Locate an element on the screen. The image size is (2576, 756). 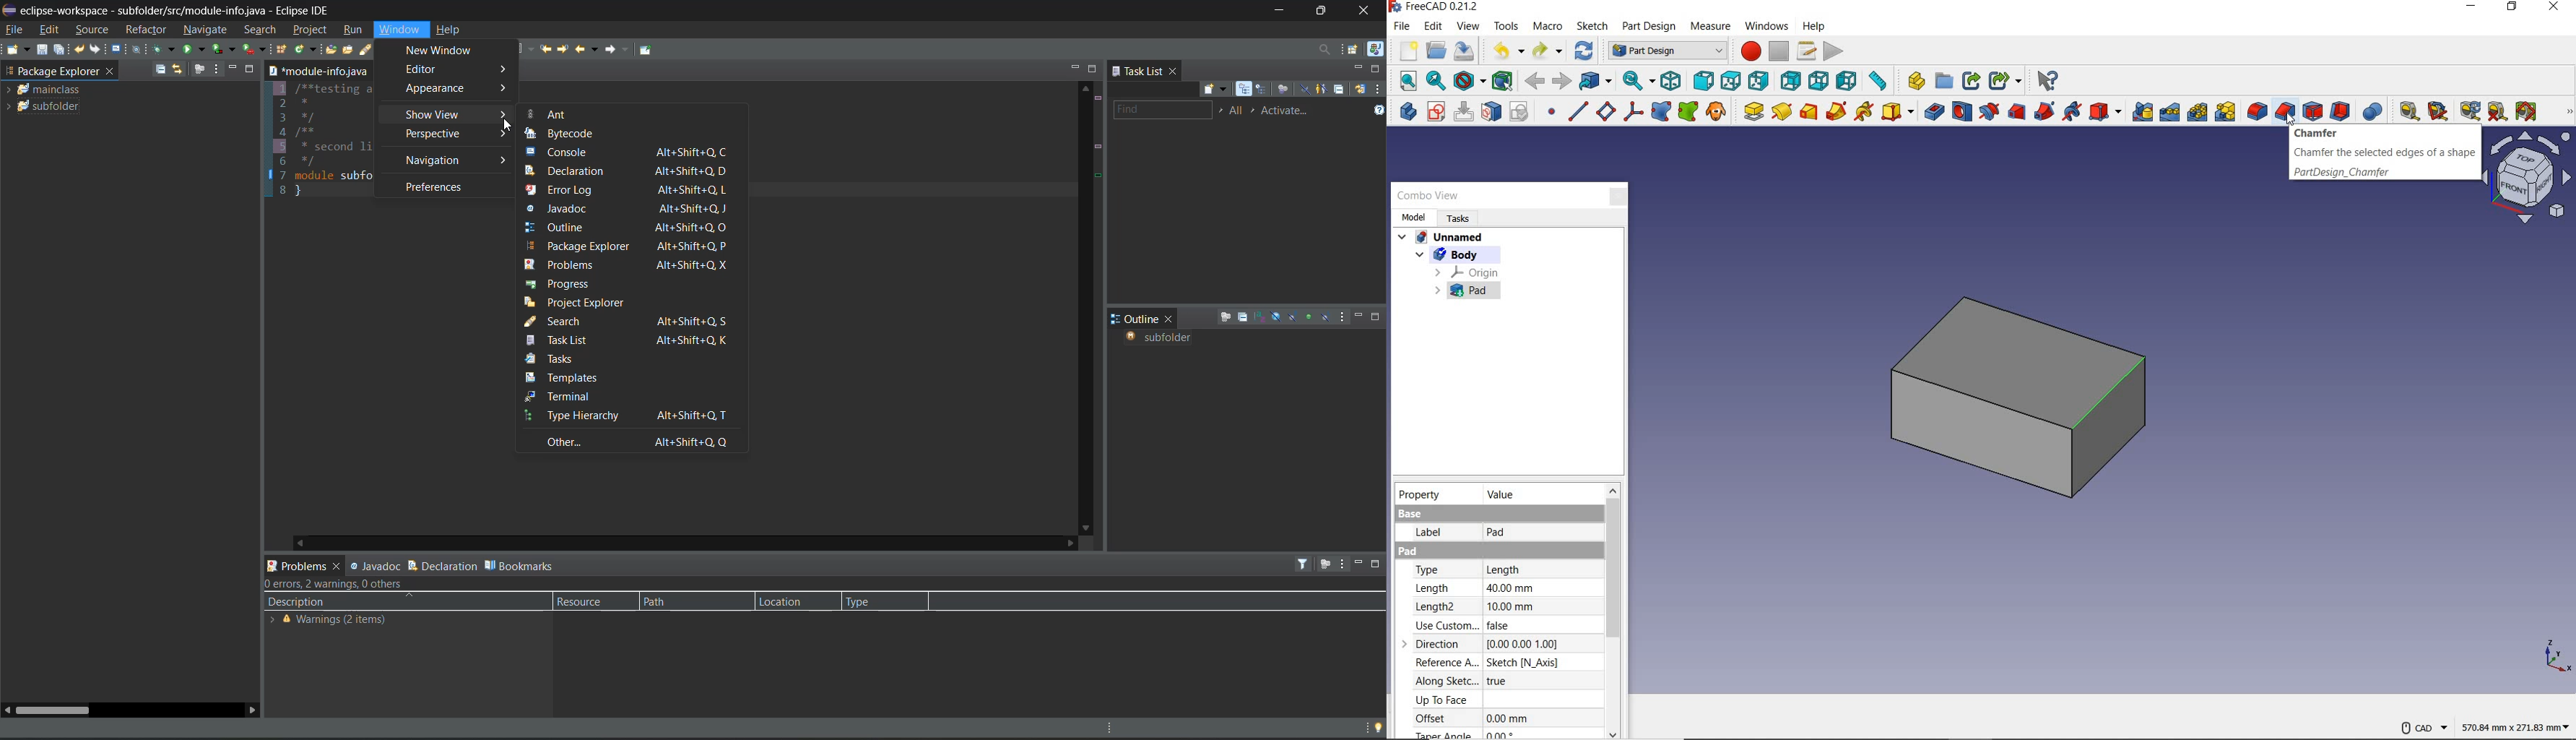
fit all is located at coordinates (1404, 80).